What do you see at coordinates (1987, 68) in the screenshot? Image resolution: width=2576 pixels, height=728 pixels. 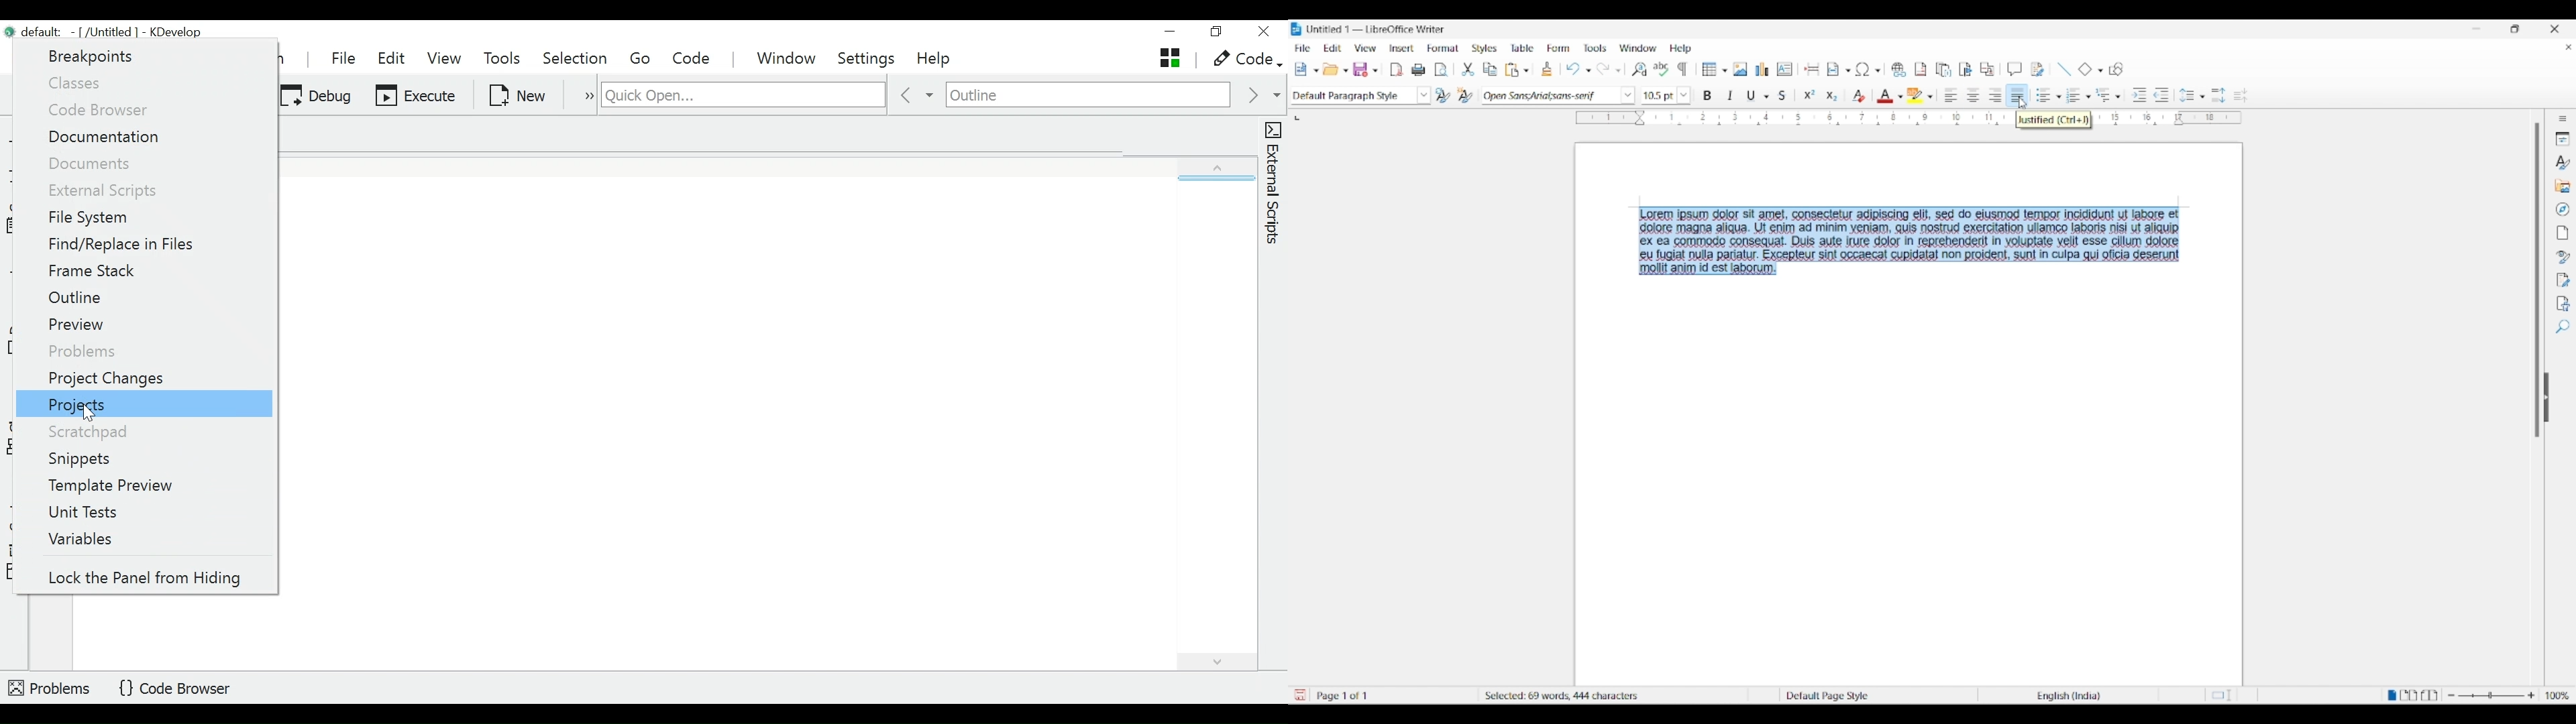 I see `Insert cross reference` at bounding box center [1987, 68].